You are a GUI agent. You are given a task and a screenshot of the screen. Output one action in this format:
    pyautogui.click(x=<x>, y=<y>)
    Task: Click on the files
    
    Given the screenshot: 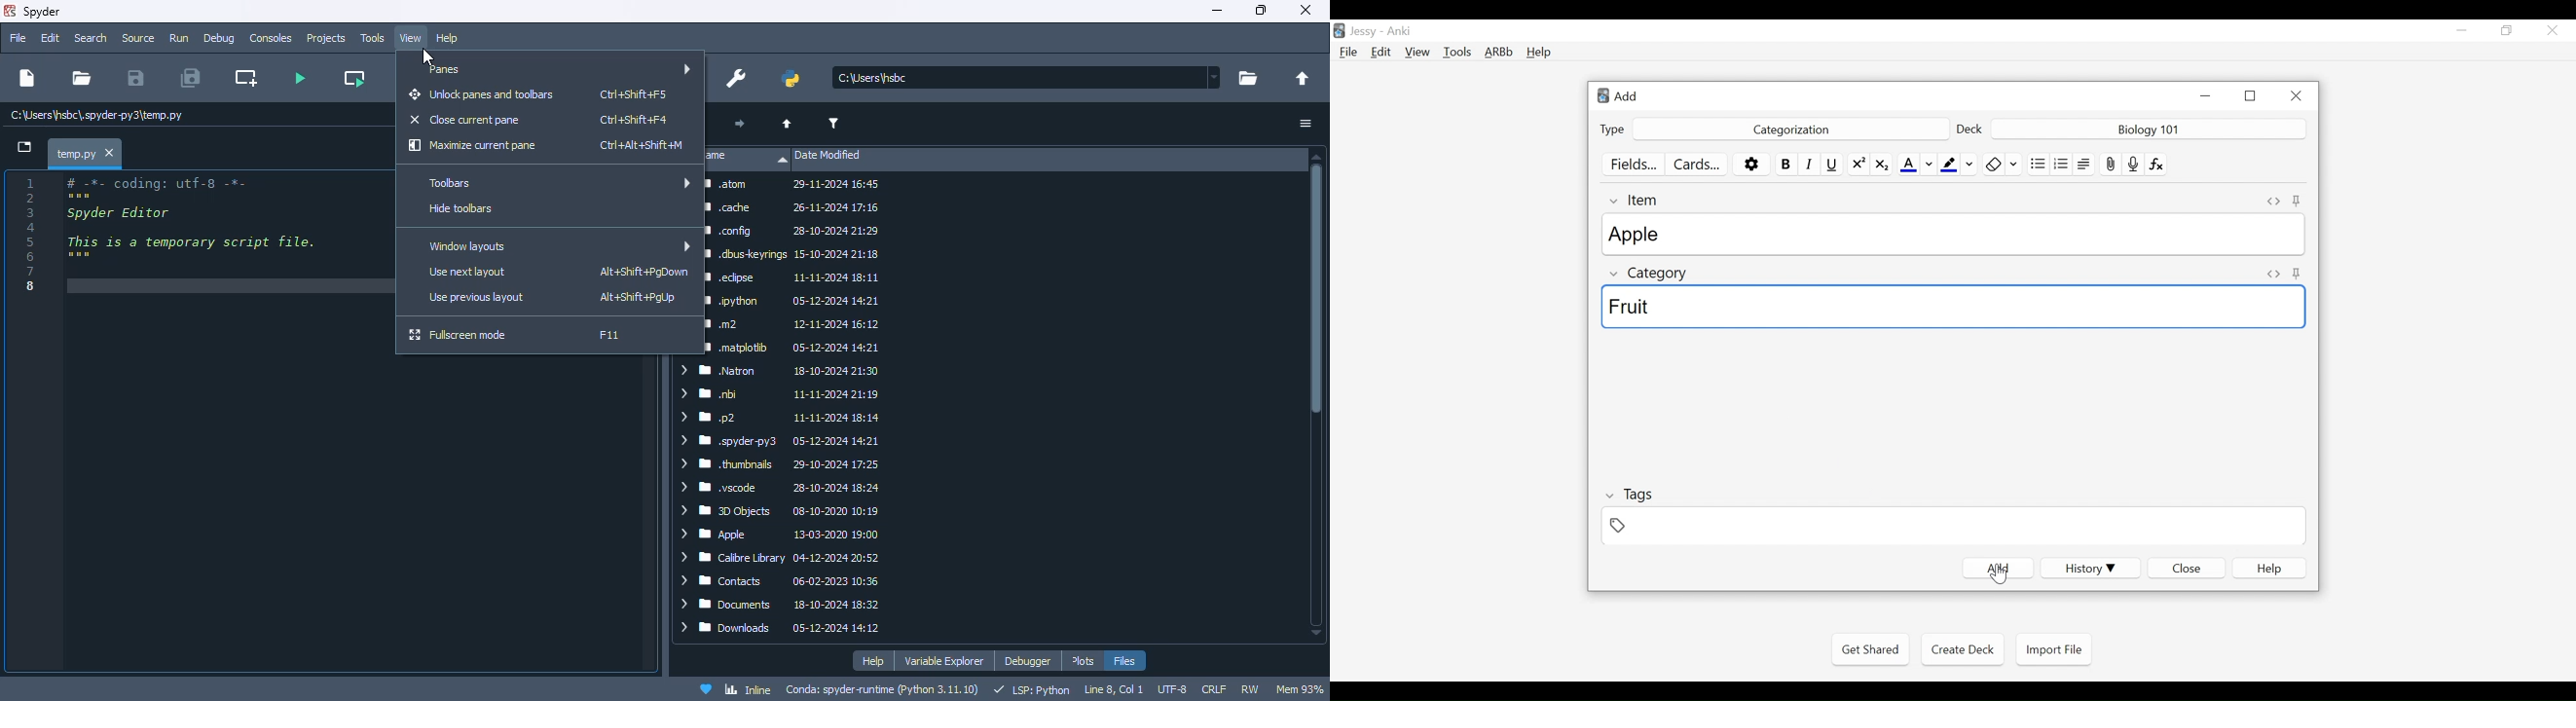 What is the action you would take?
    pyautogui.click(x=1125, y=661)
    